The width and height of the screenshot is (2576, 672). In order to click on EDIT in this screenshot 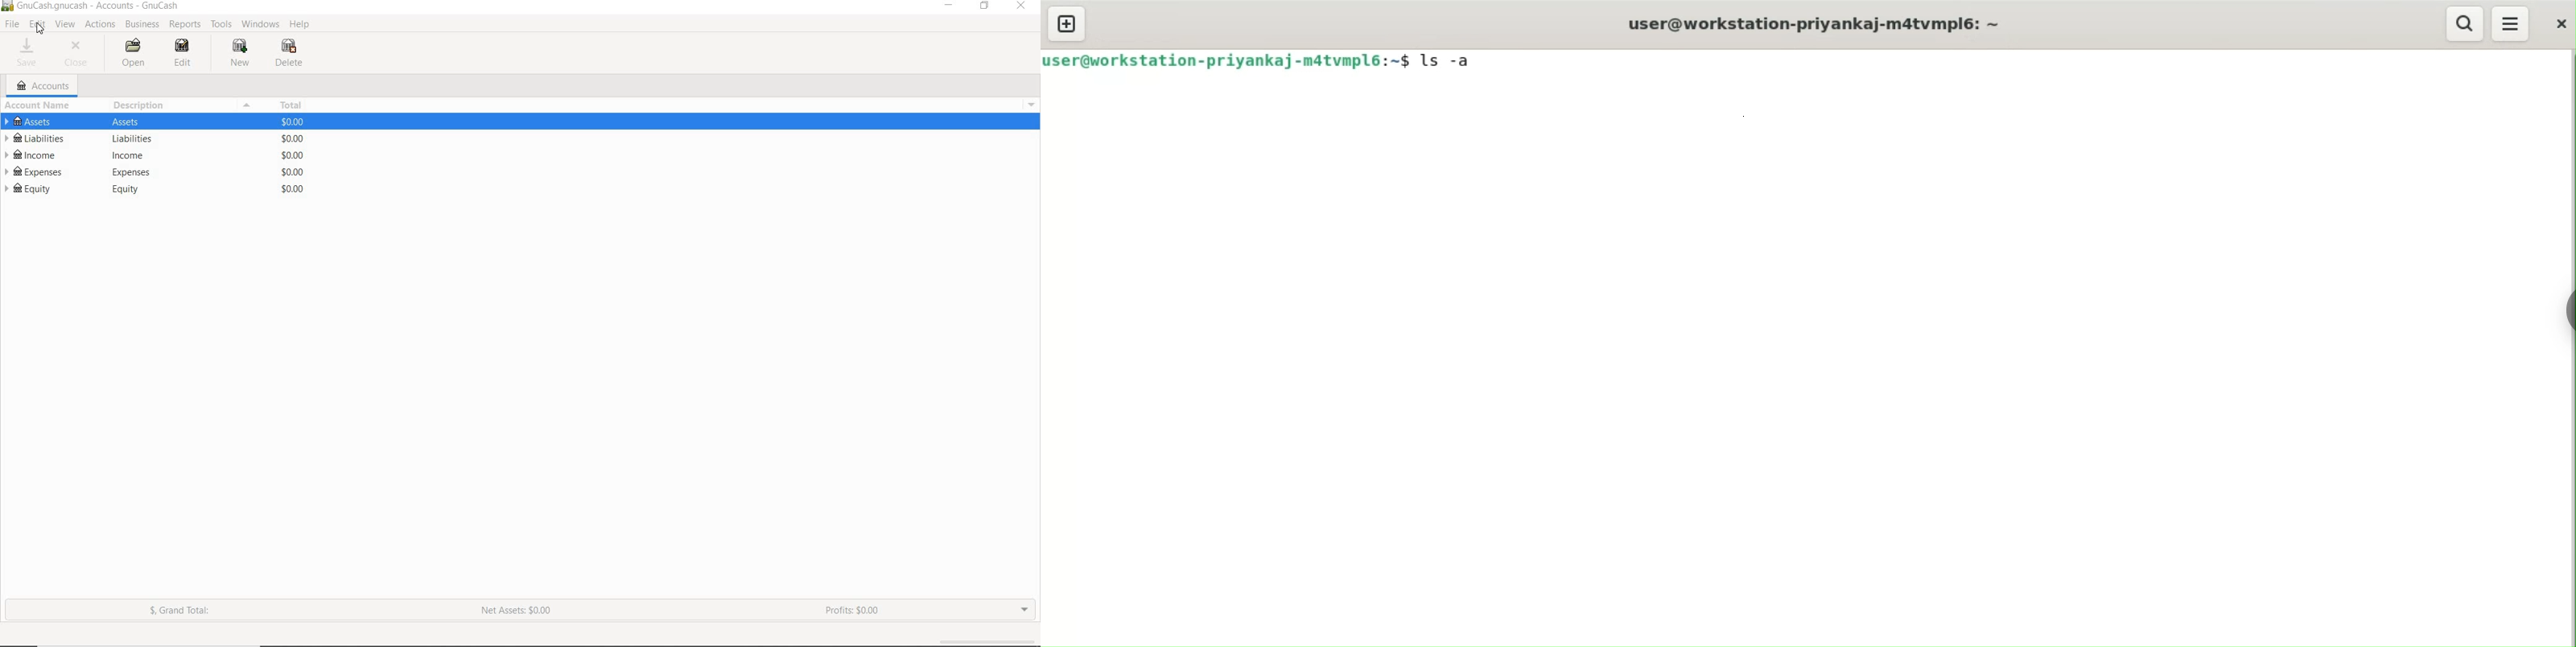, I will do `click(180, 52)`.